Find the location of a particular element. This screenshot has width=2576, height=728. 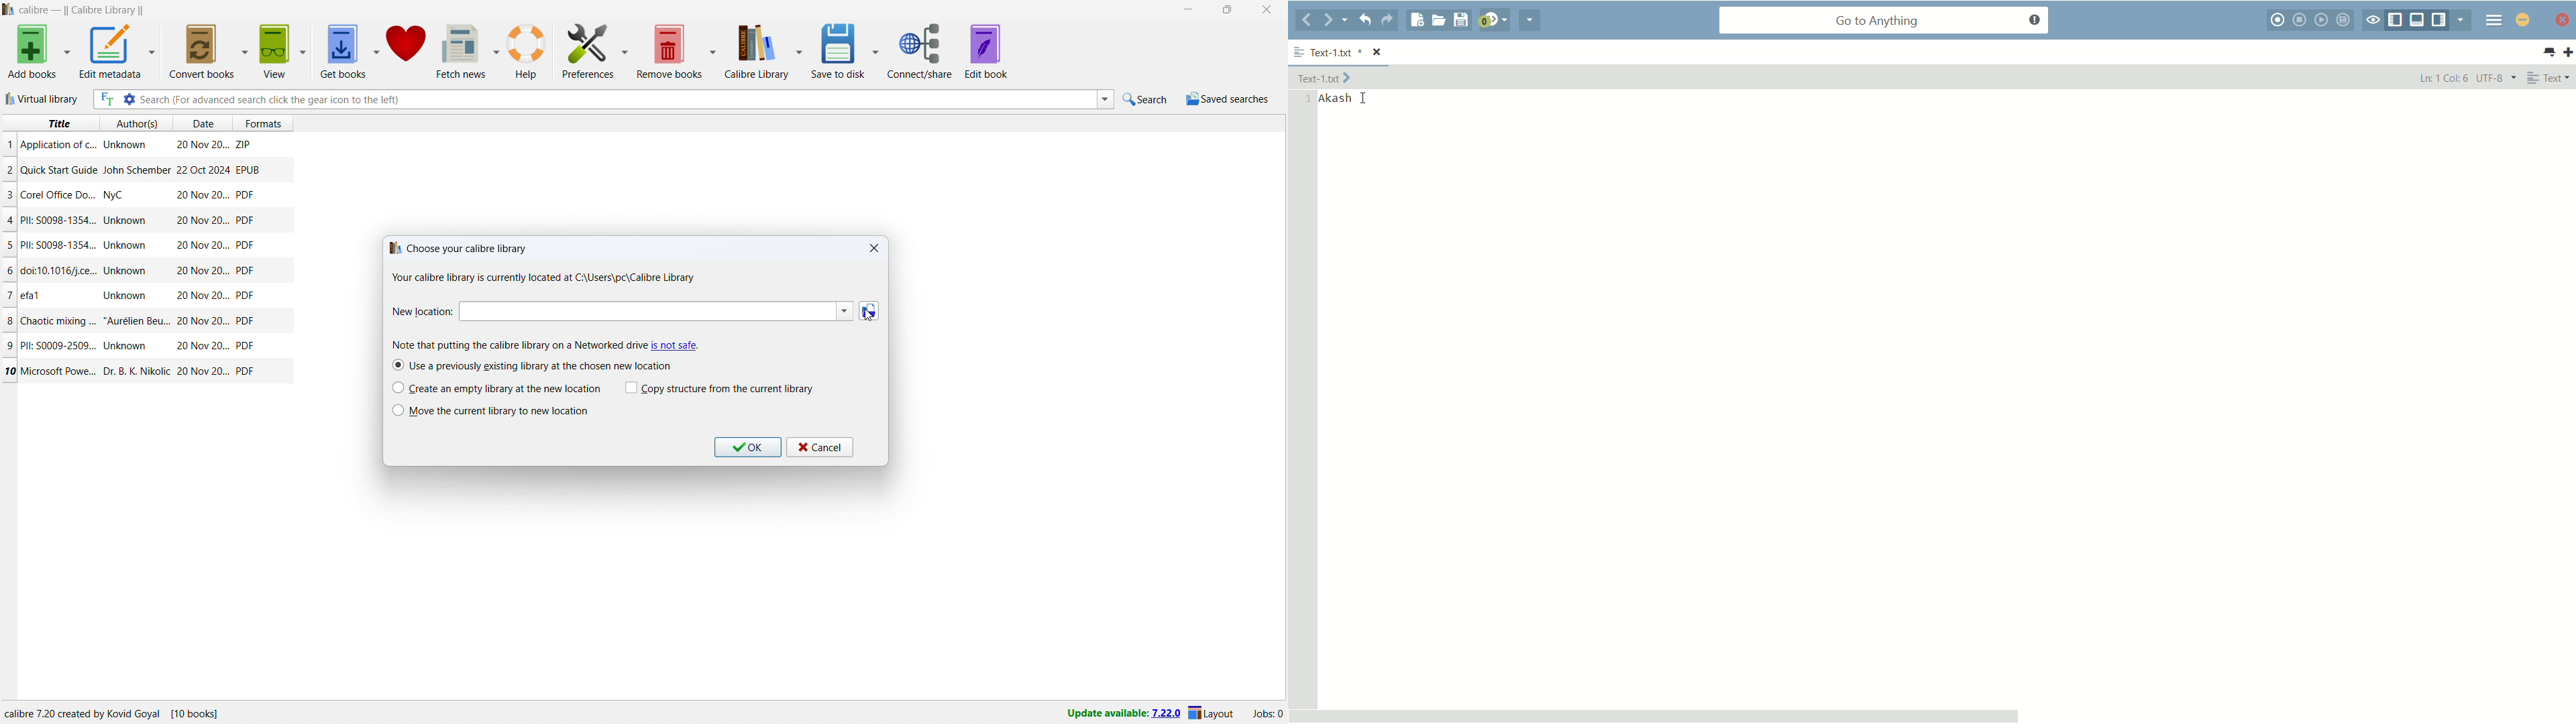

virtual library is located at coordinates (44, 99).